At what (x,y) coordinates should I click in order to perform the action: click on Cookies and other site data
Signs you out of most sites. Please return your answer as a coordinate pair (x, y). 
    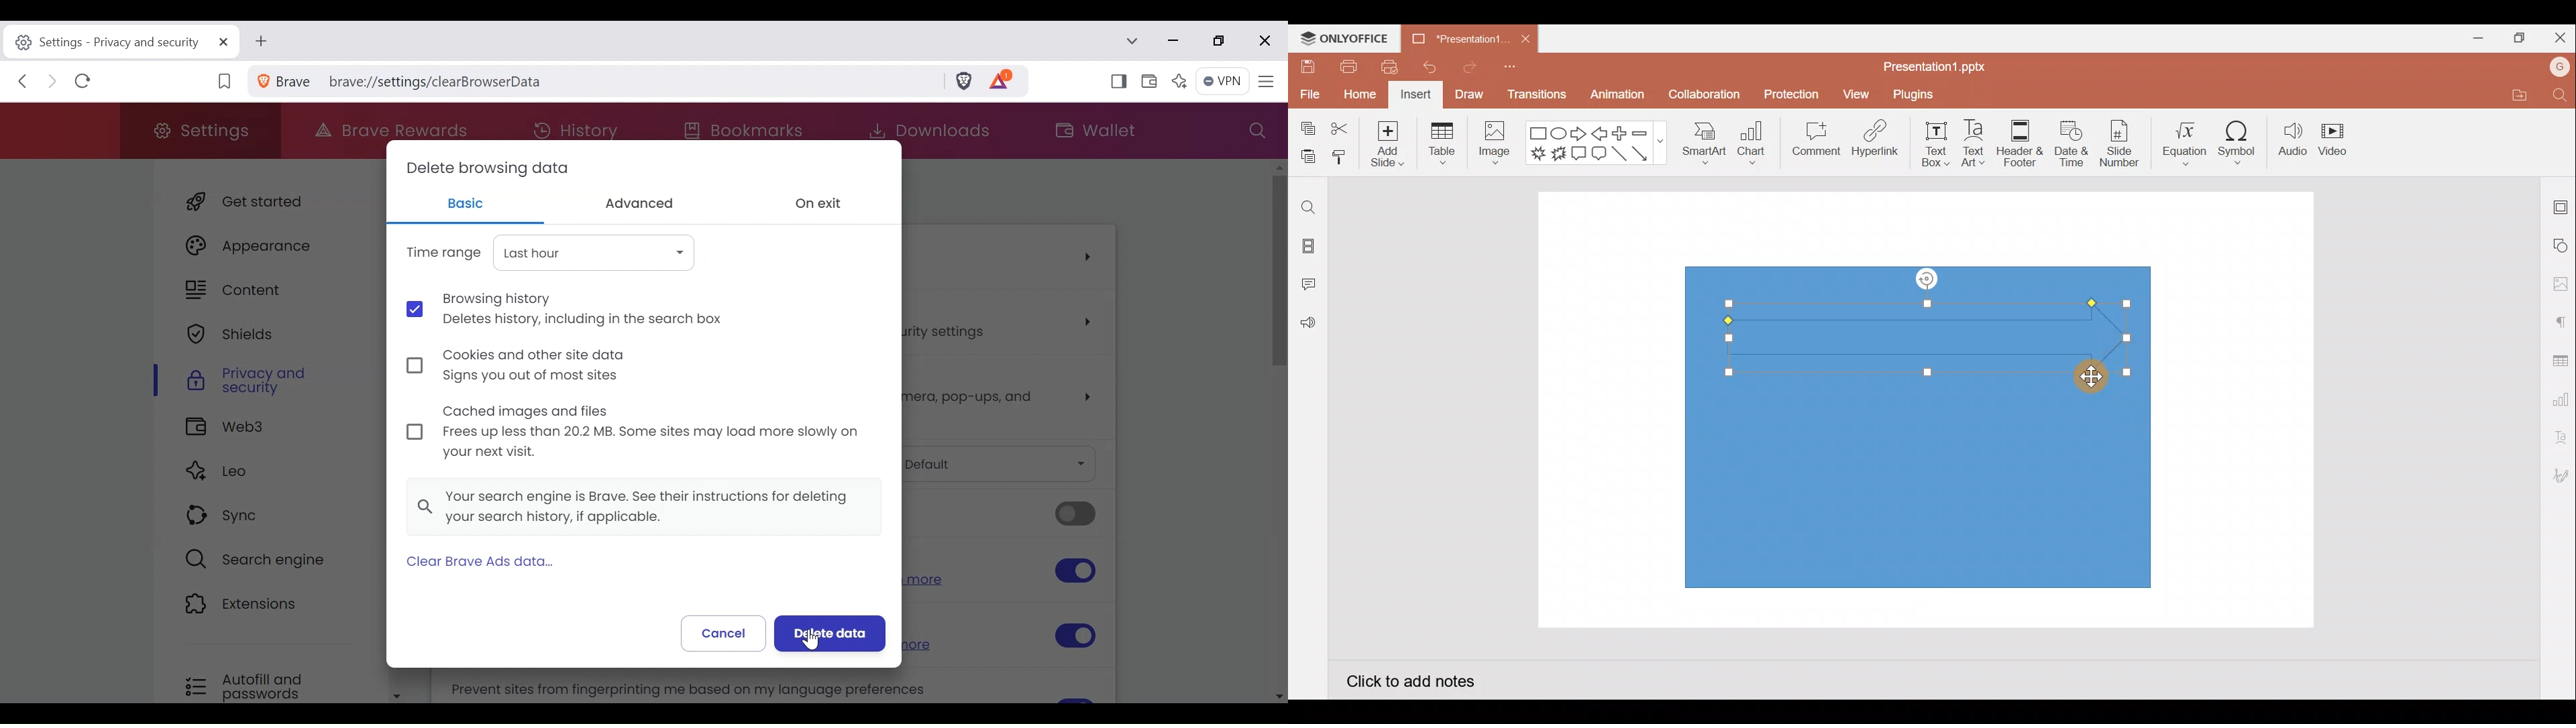
    Looking at the image, I should click on (517, 365).